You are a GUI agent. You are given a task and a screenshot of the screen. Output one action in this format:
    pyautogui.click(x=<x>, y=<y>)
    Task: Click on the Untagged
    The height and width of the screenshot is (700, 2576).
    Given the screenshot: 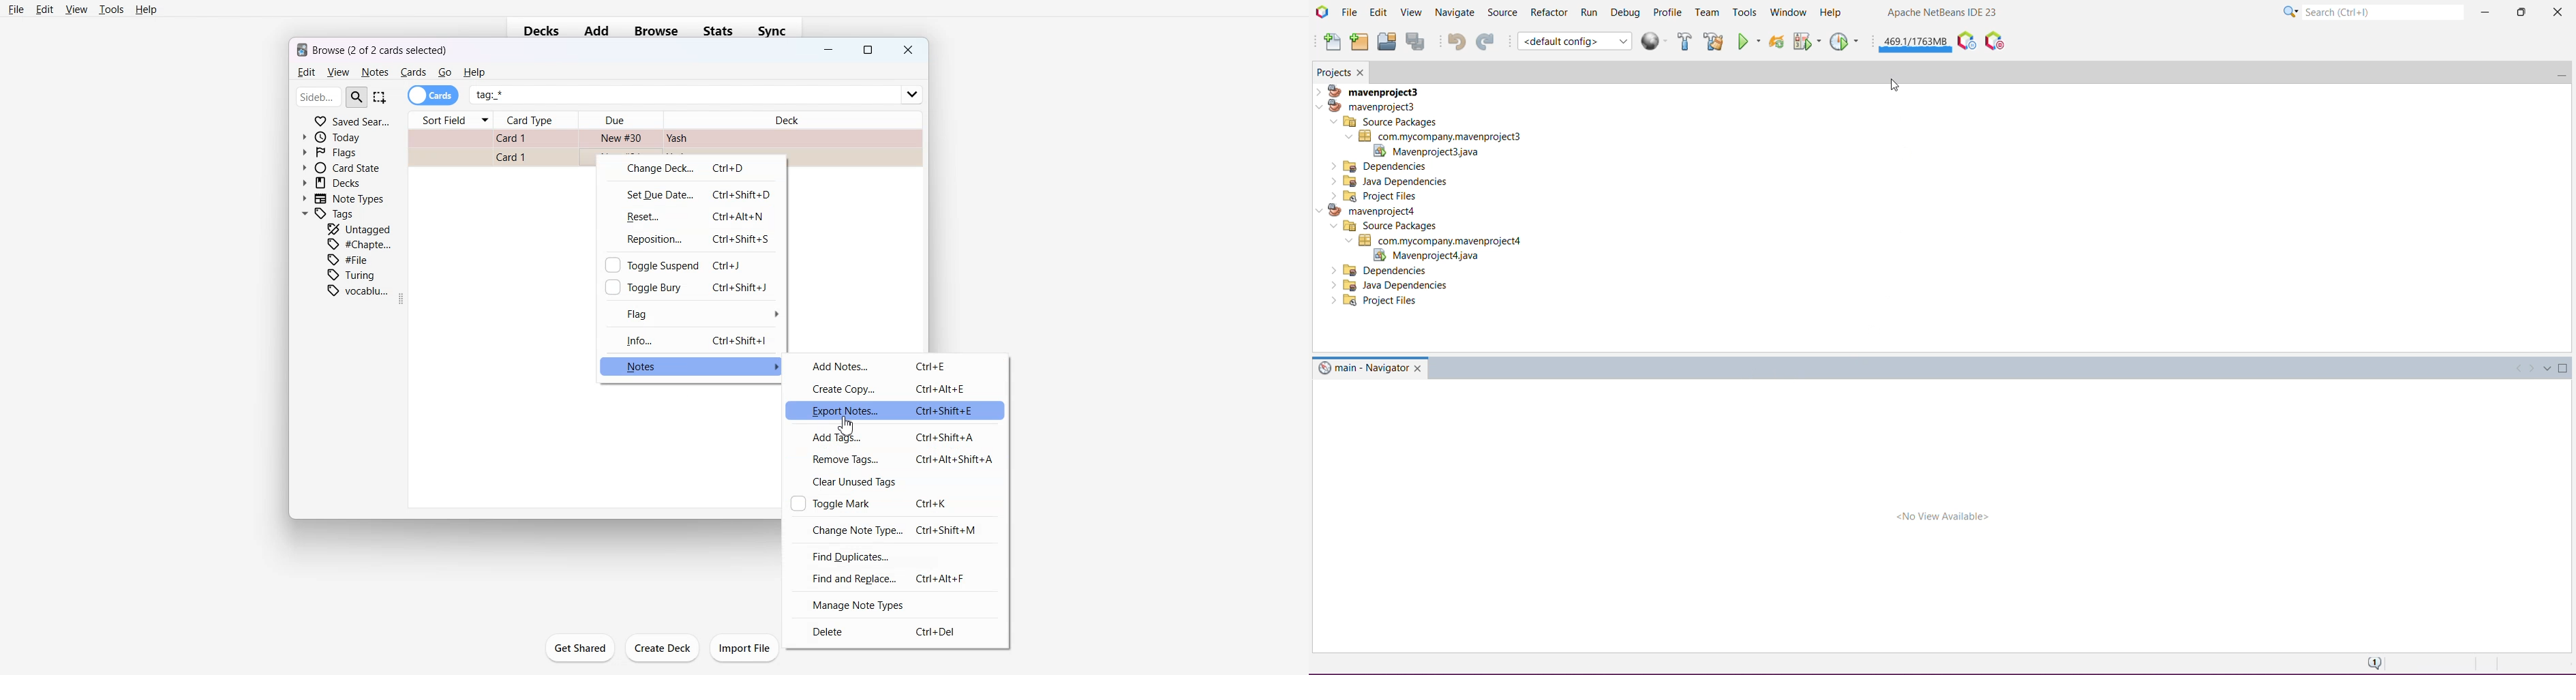 What is the action you would take?
    pyautogui.click(x=359, y=228)
    